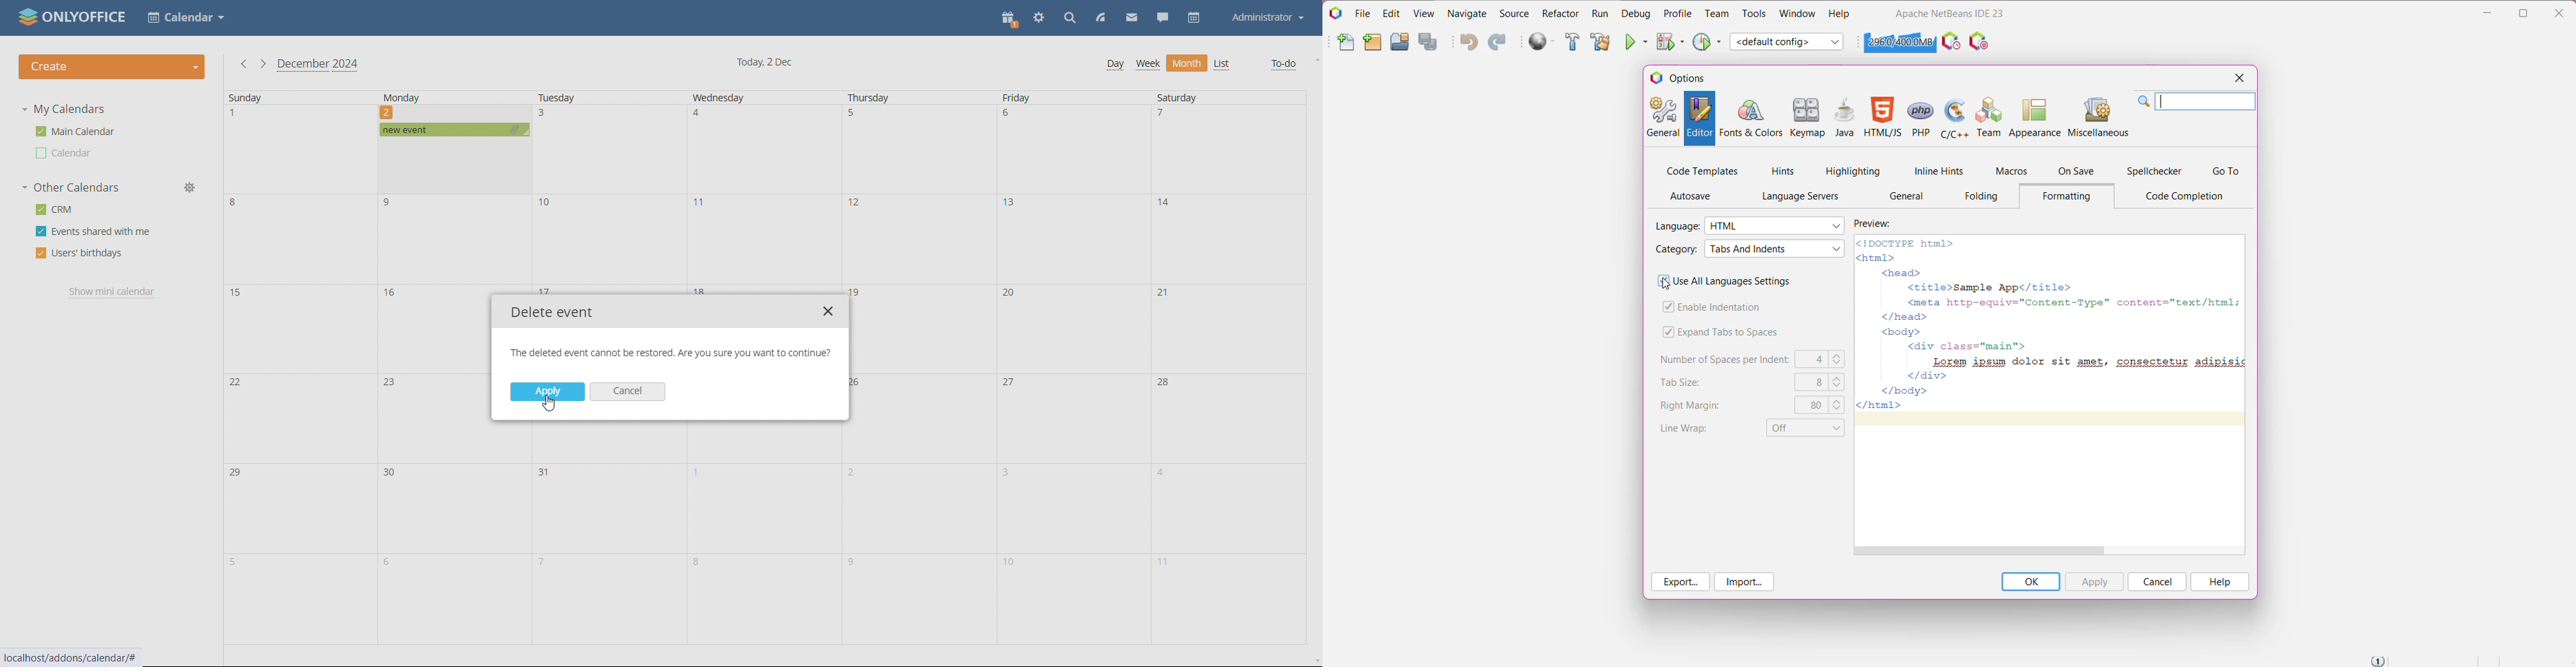 The height and width of the screenshot is (672, 2576). I want to click on Close, so click(2562, 11).